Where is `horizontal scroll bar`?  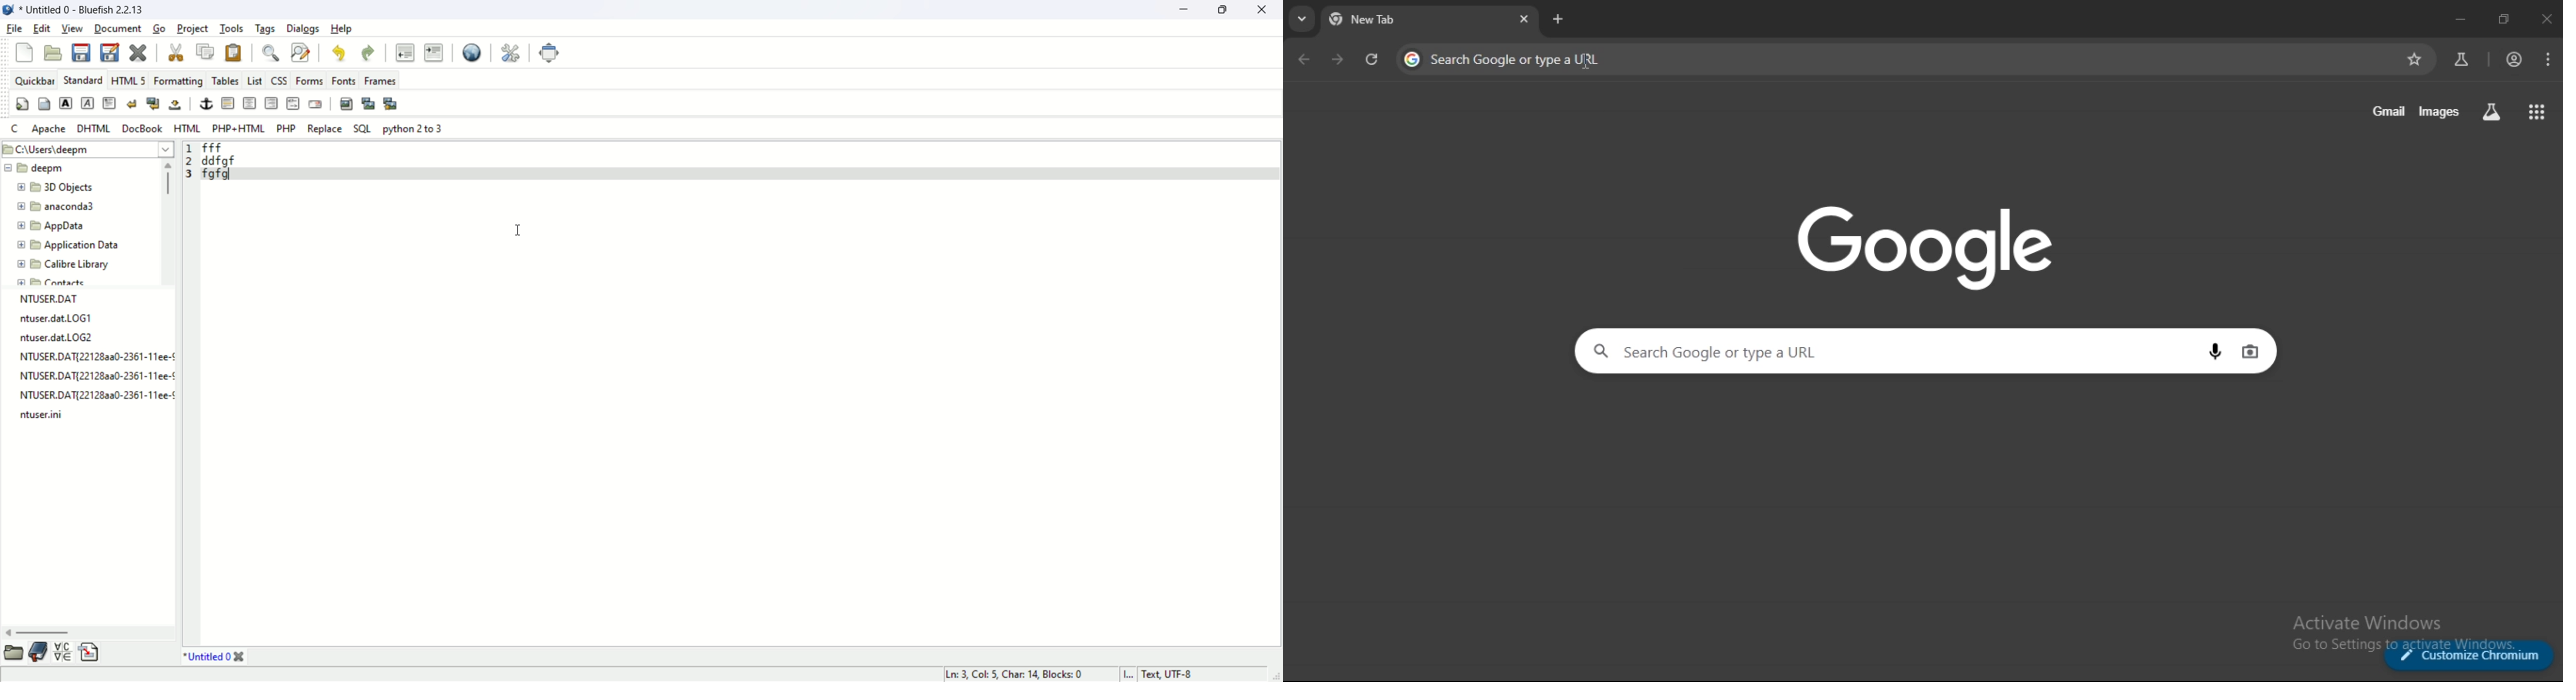
horizontal scroll bar is located at coordinates (85, 631).